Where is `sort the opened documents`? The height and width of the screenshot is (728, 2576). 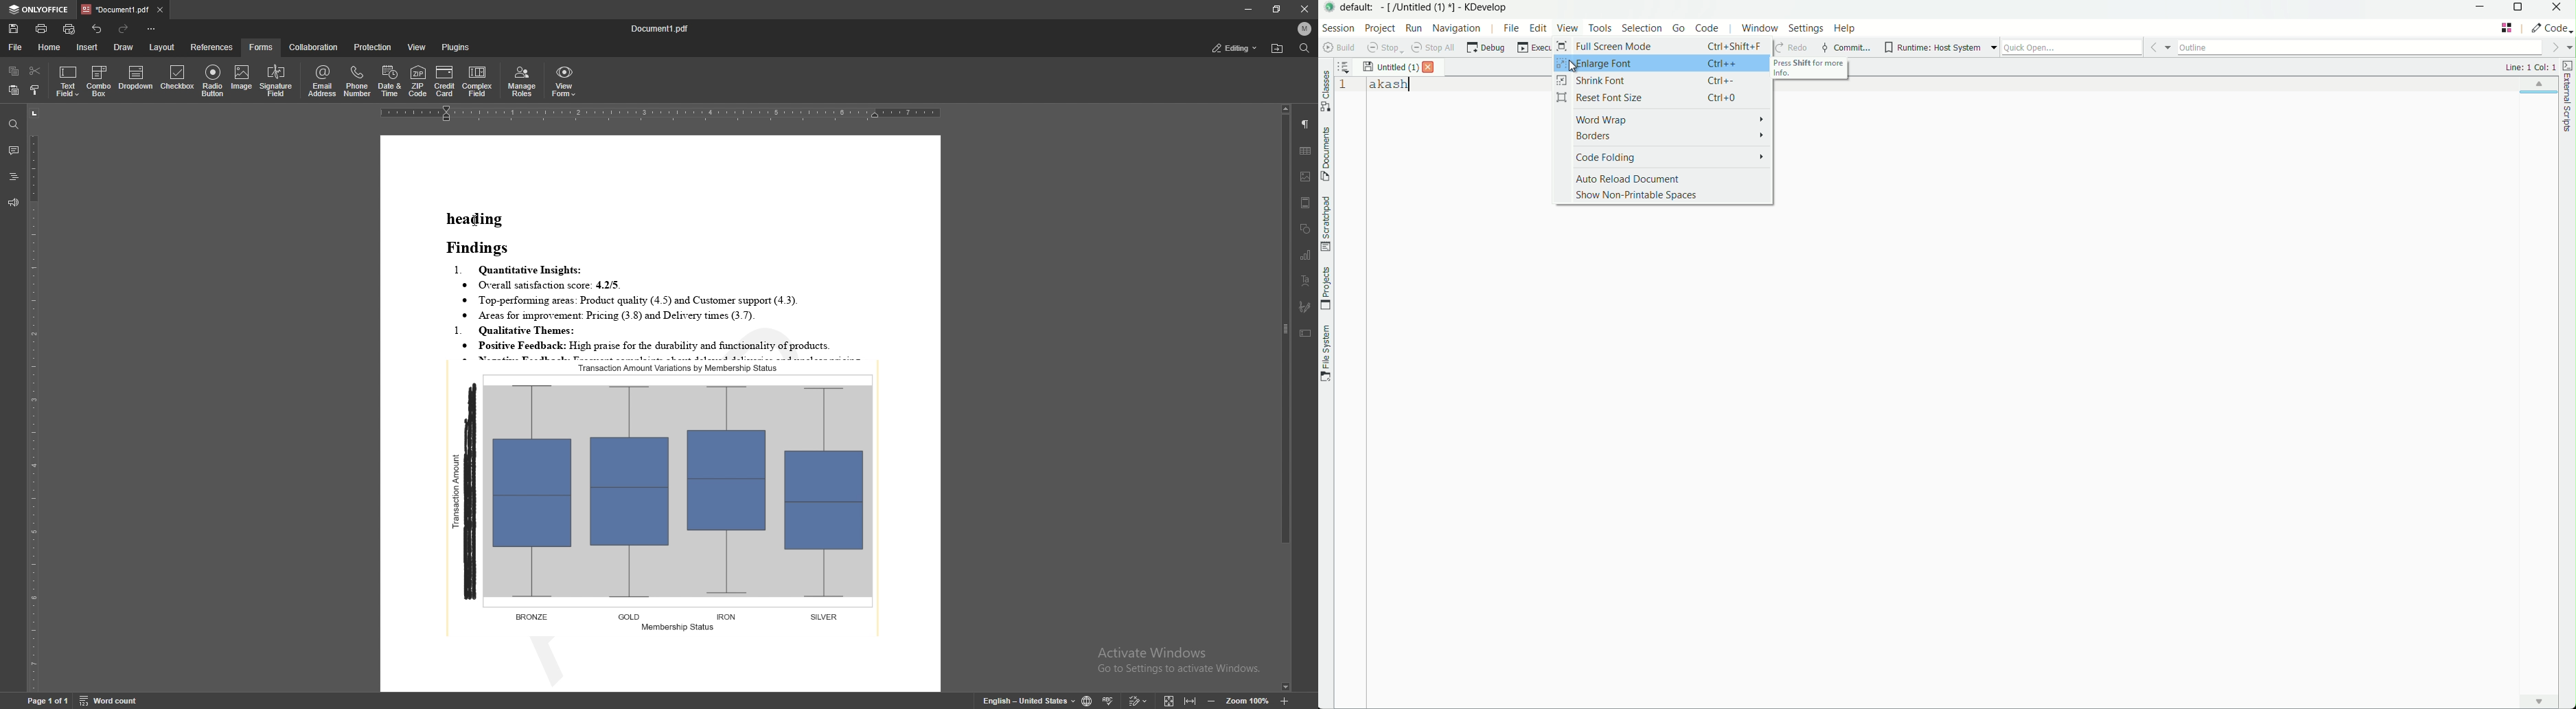 sort the opened documents is located at coordinates (1344, 66).